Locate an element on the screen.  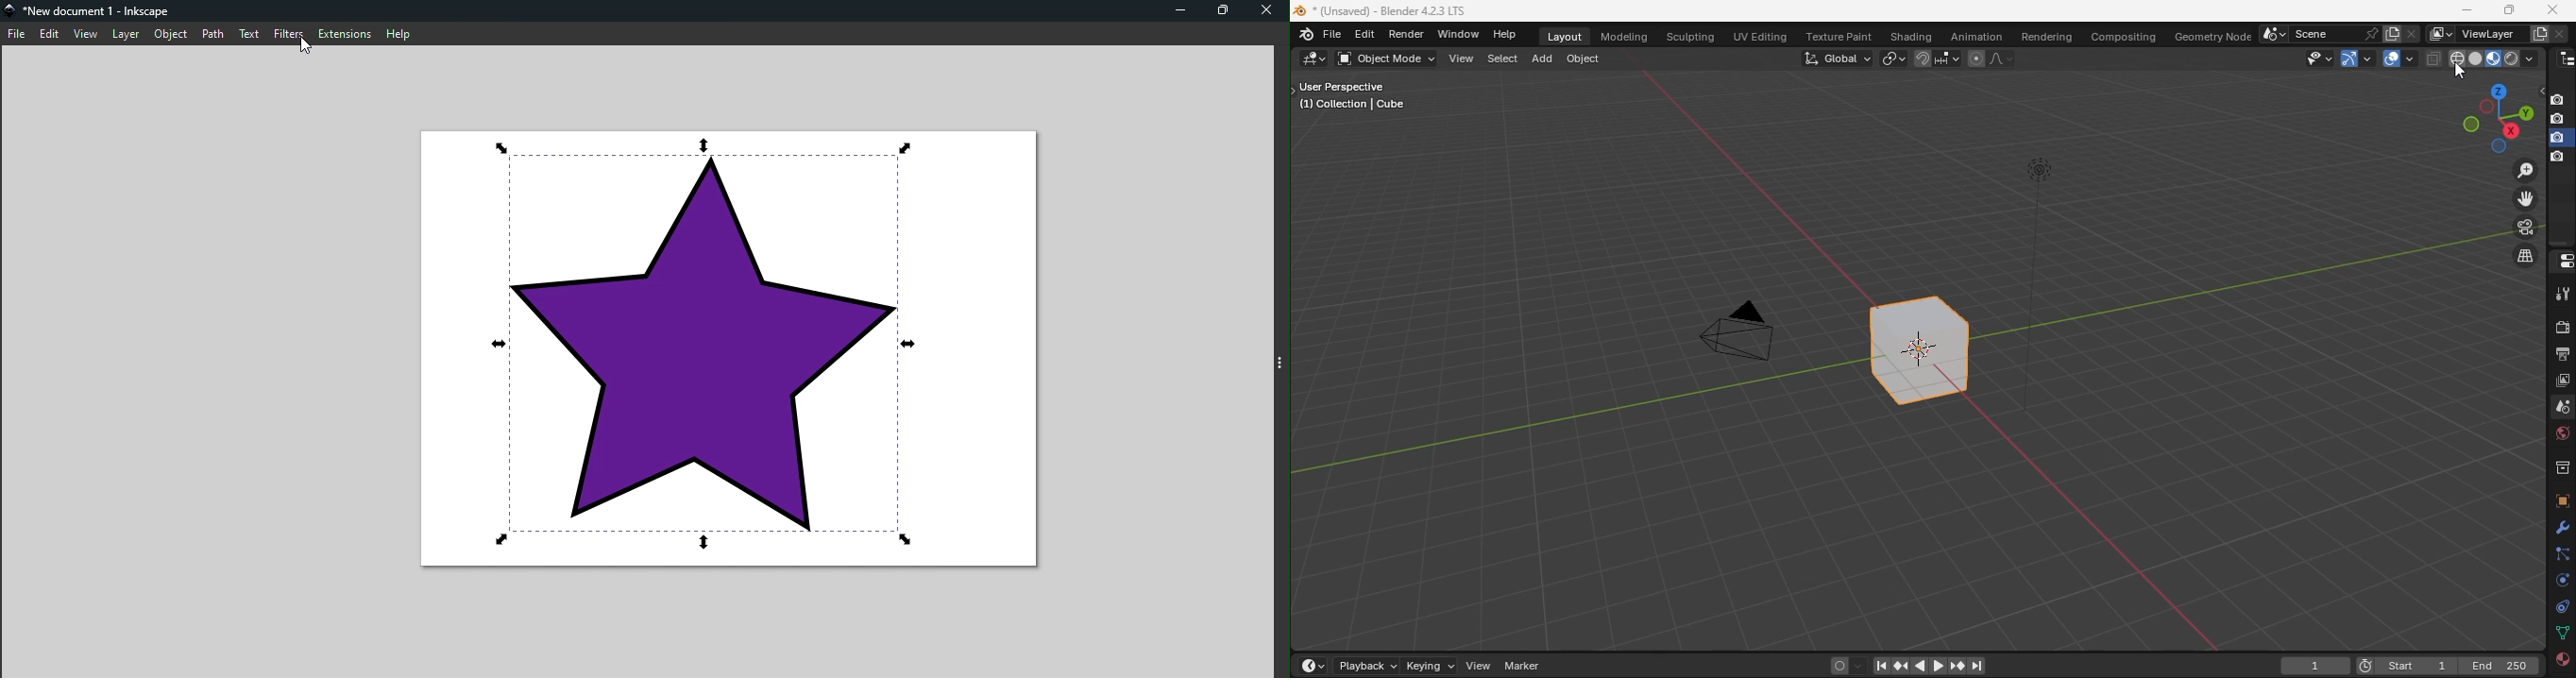
show gizmo is located at coordinates (2357, 58).